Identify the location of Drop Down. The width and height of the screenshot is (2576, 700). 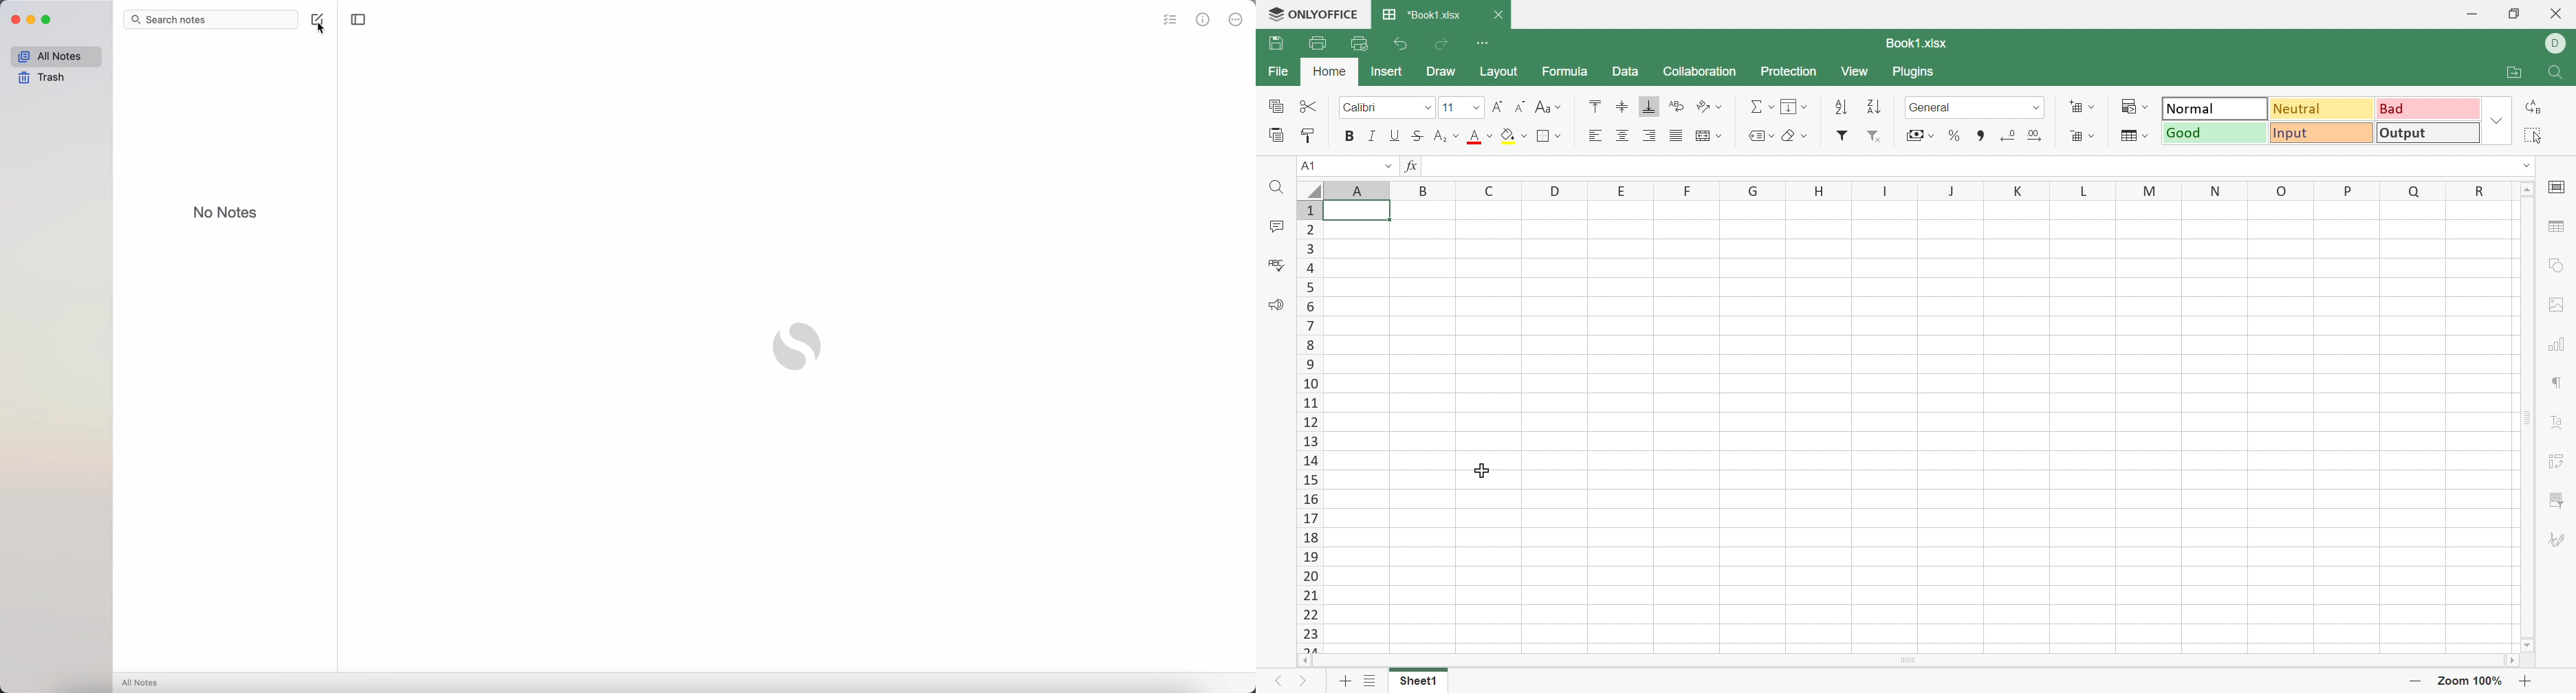
(2150, 106).